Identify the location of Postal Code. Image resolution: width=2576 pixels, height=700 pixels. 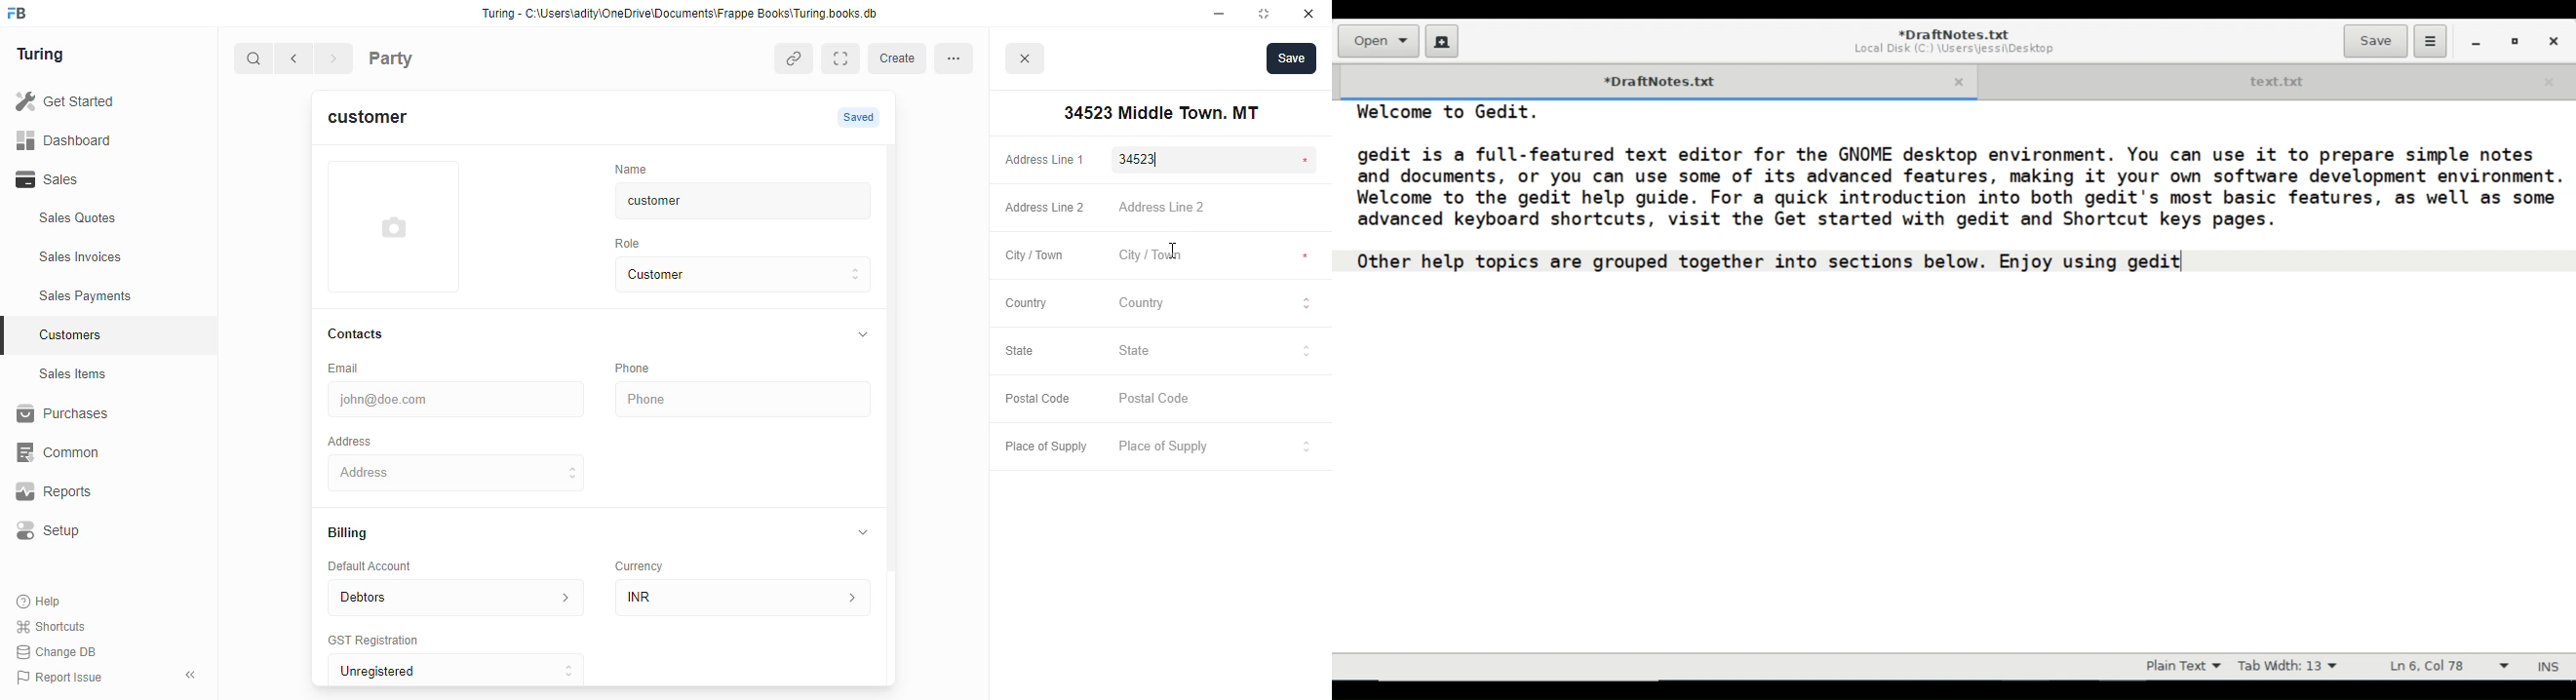
(1216, 400).